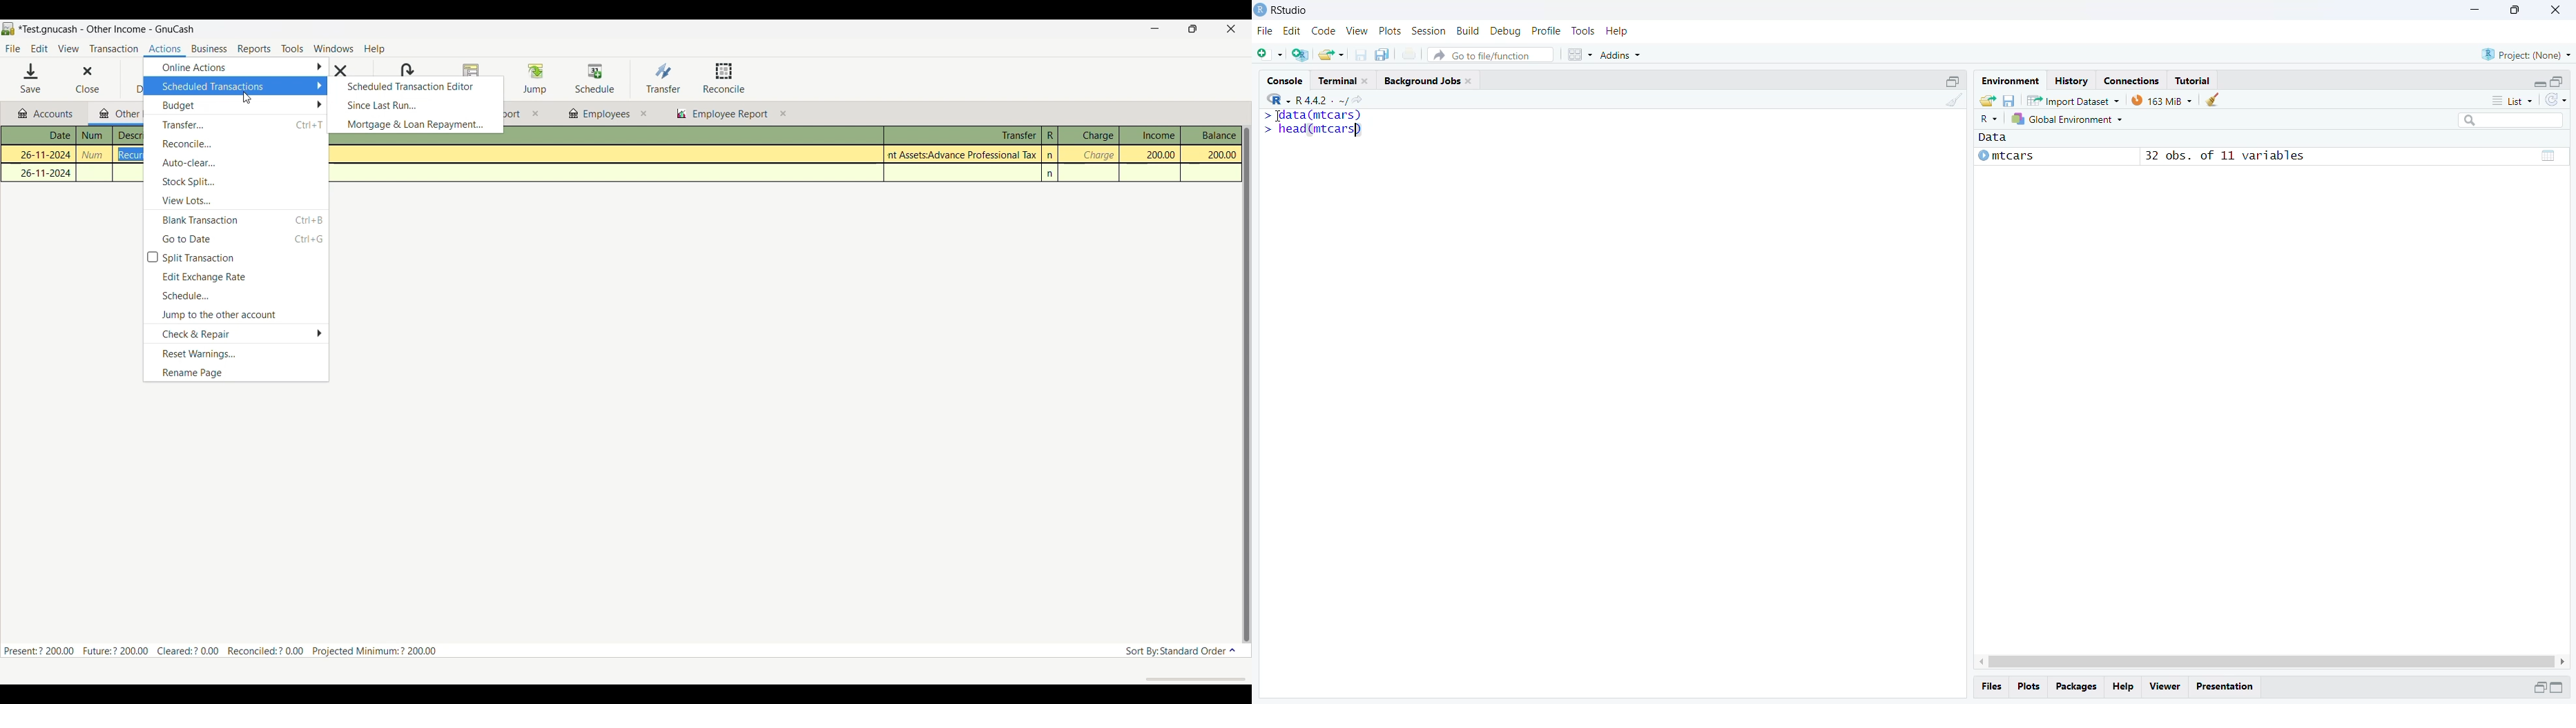  What do you see at coordinates (2073, 81) in the screenshot?
I see `History` at bounding box center [2073, 81].